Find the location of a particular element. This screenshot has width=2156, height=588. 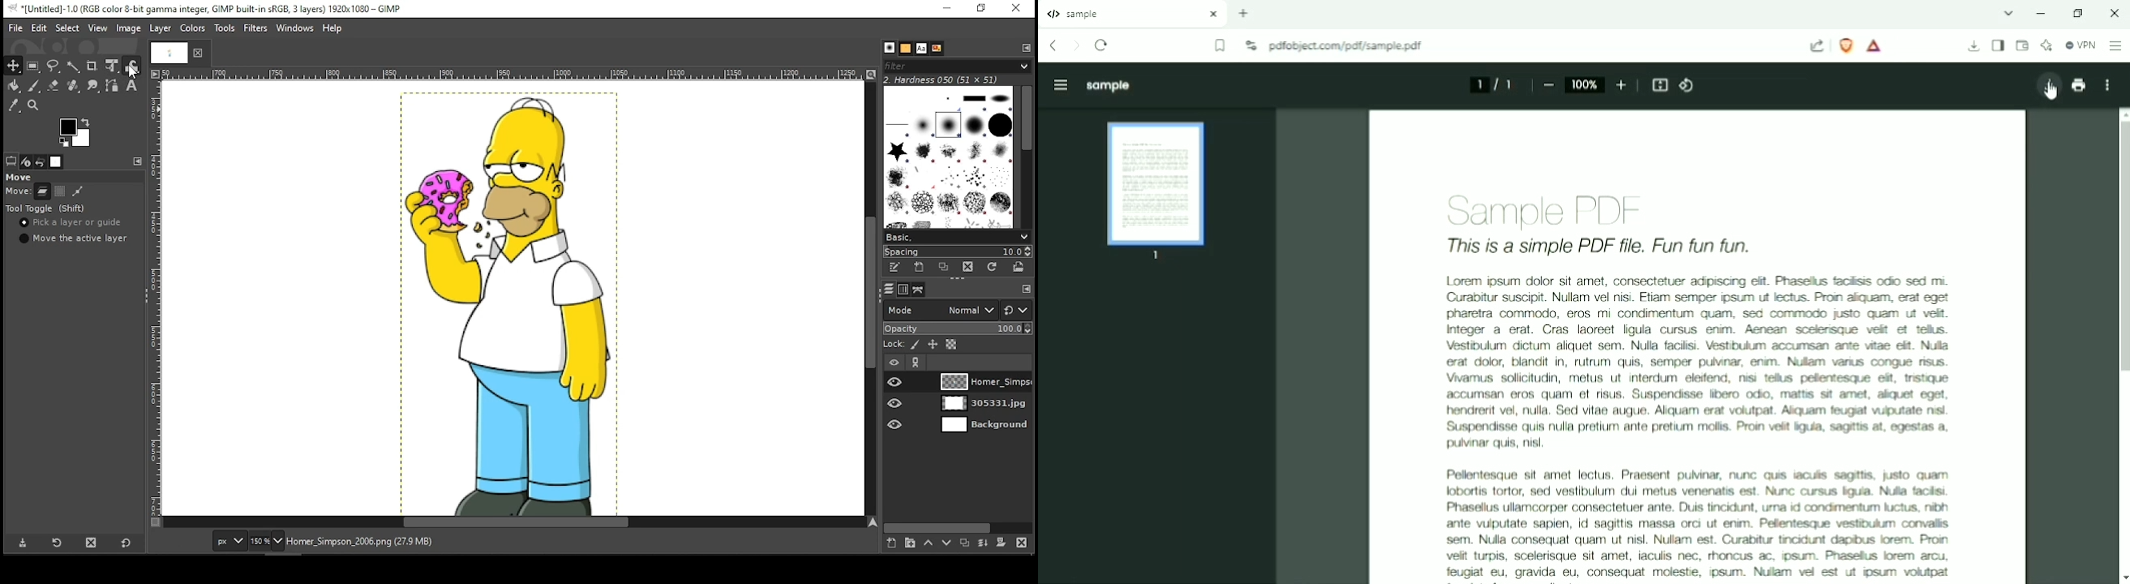

edit this brush is located at coordinates (895, 268).